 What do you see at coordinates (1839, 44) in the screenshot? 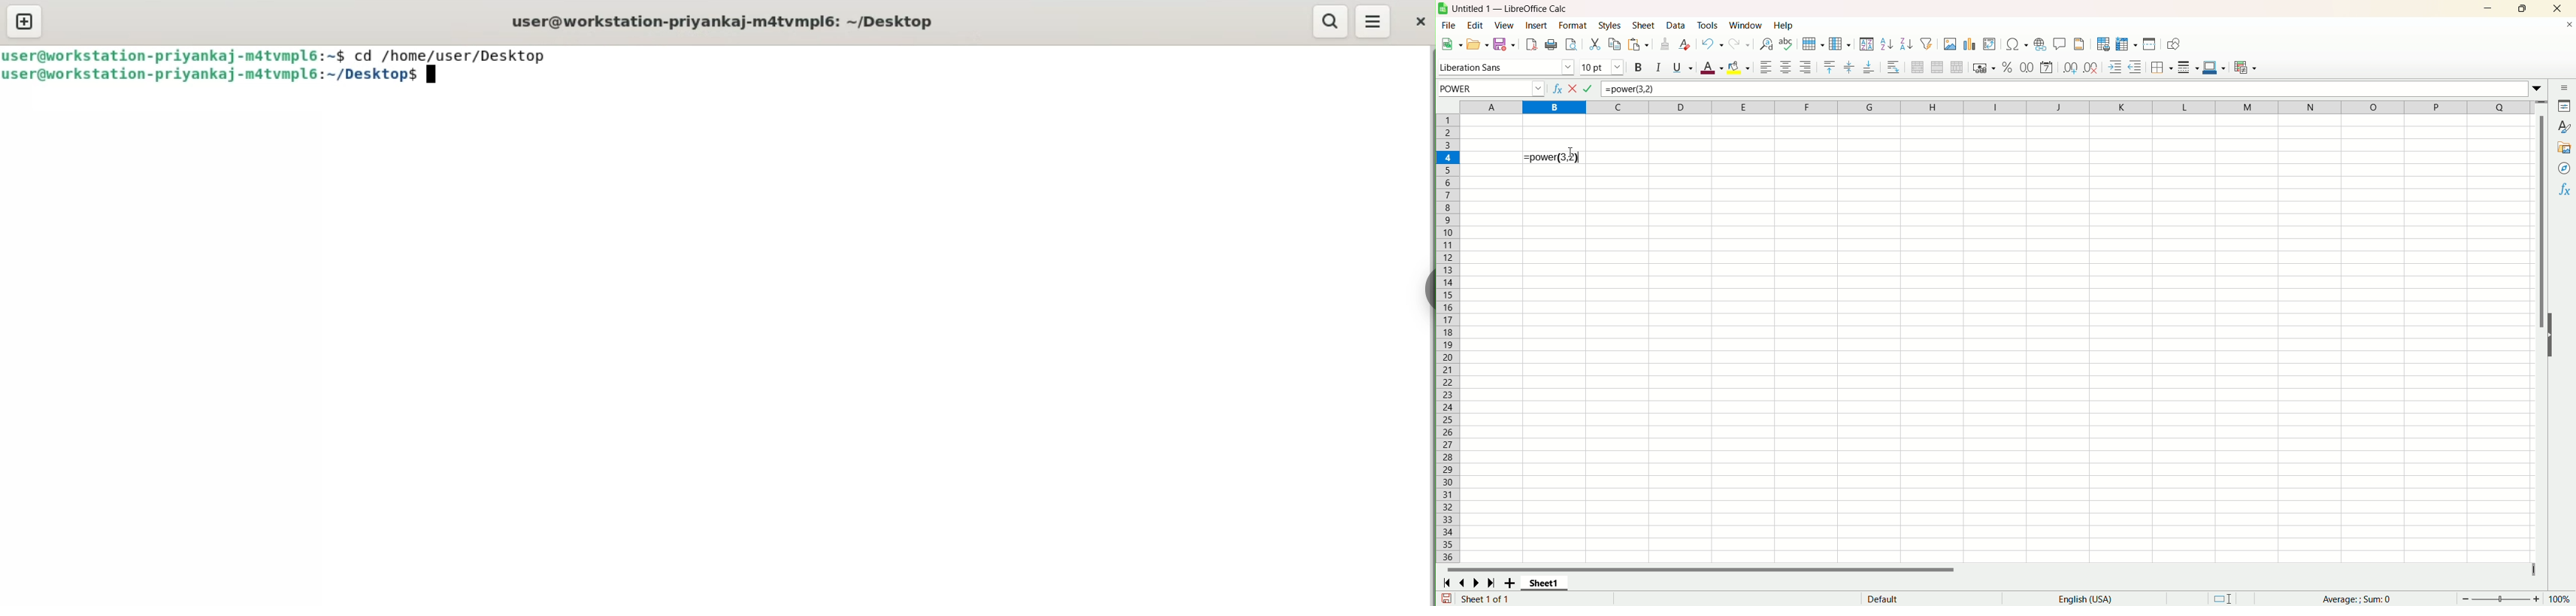
I see `column` at bounding box center [1839, 44].